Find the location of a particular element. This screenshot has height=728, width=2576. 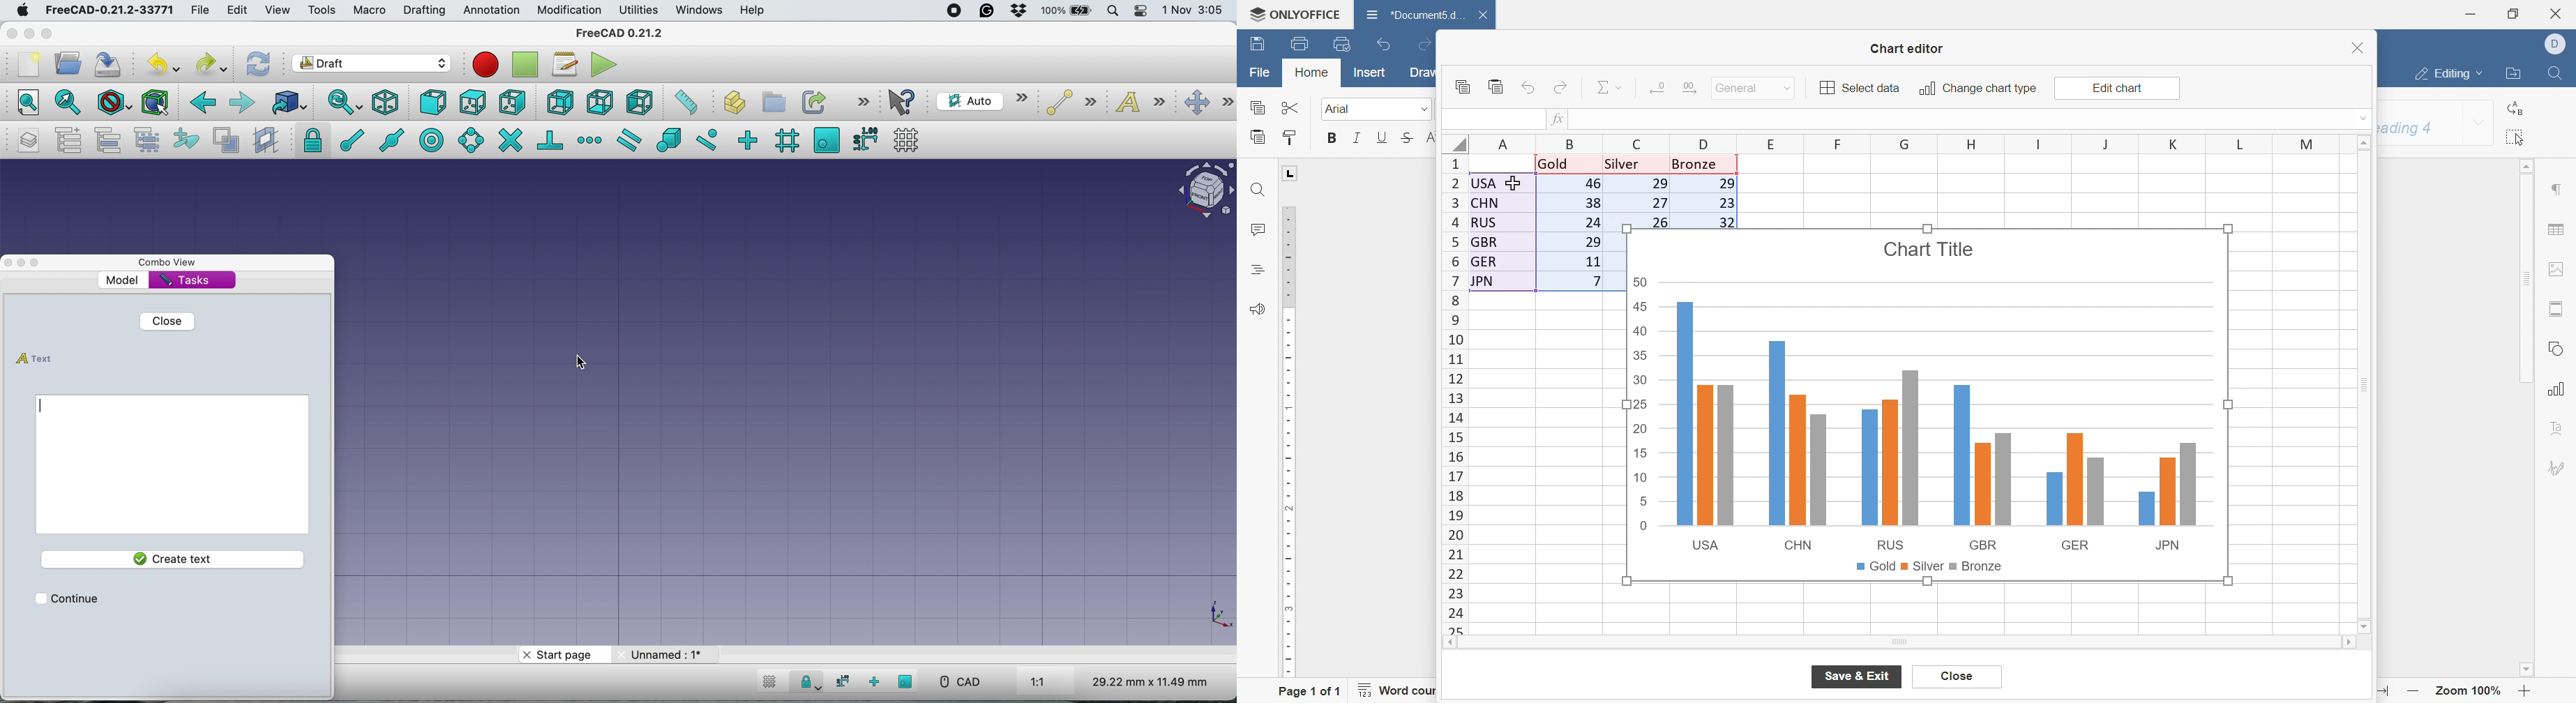

dimensions is located at coordinates (1147, 682).